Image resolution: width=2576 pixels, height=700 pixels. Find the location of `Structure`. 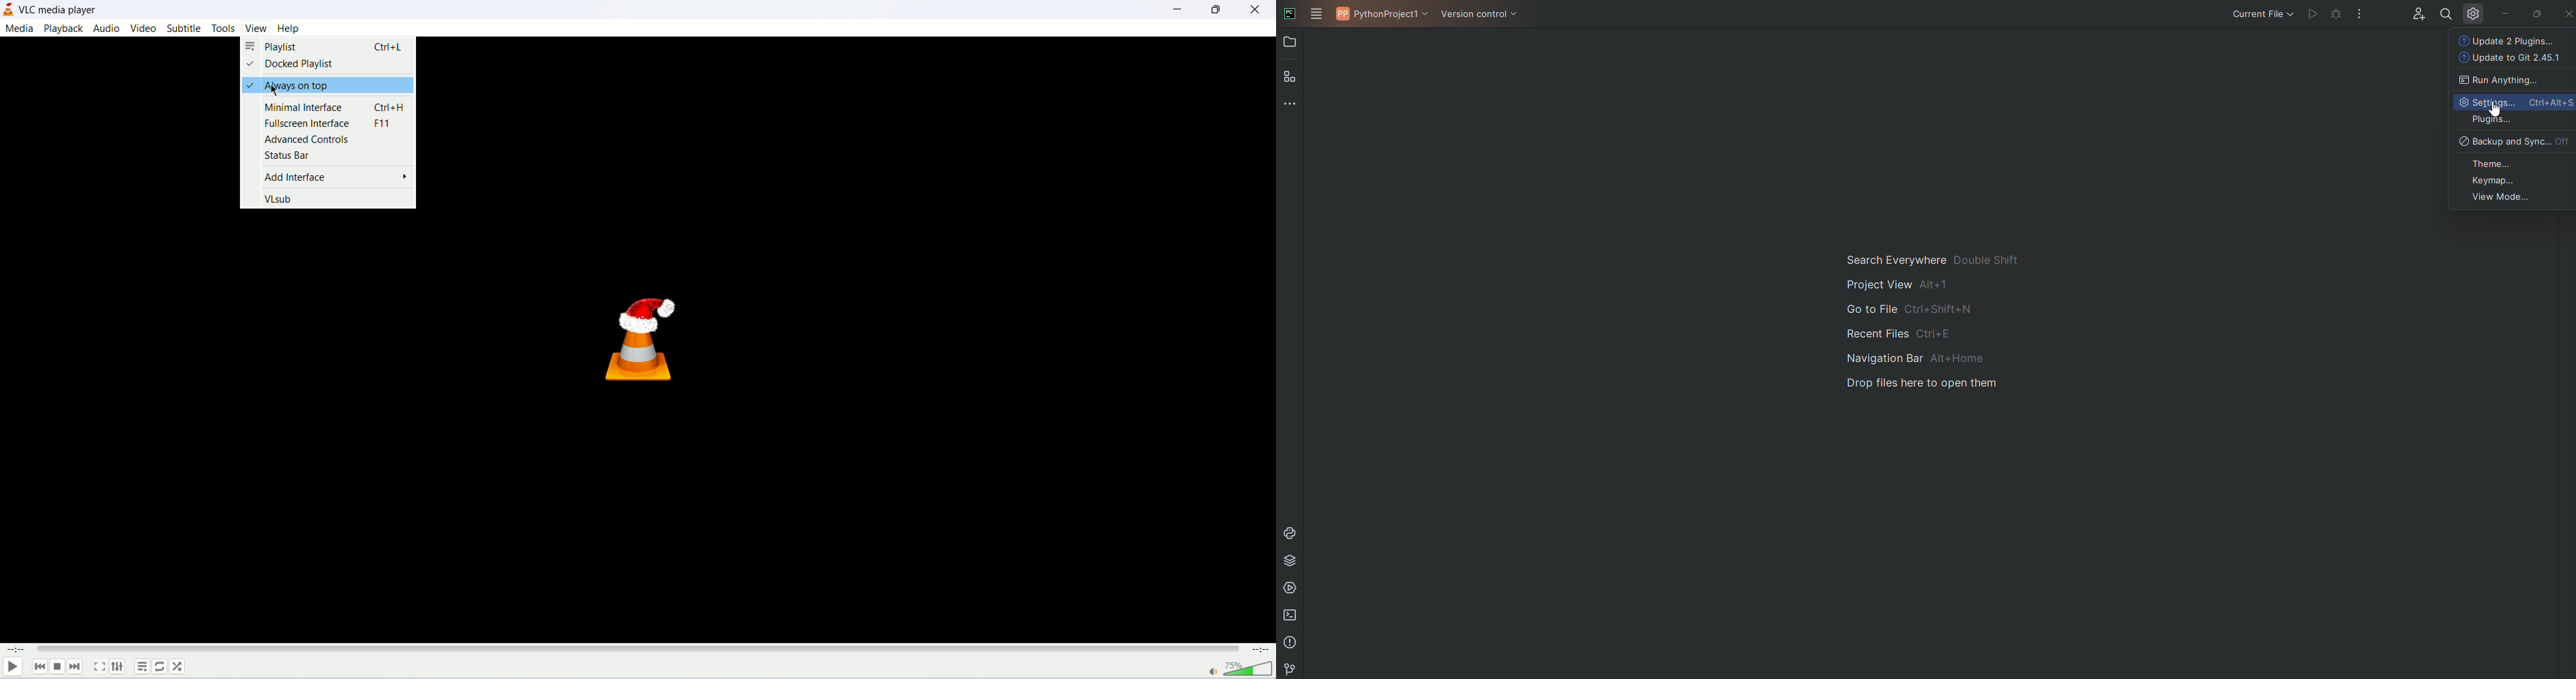

Structure is located at coordinates (1292, 78).